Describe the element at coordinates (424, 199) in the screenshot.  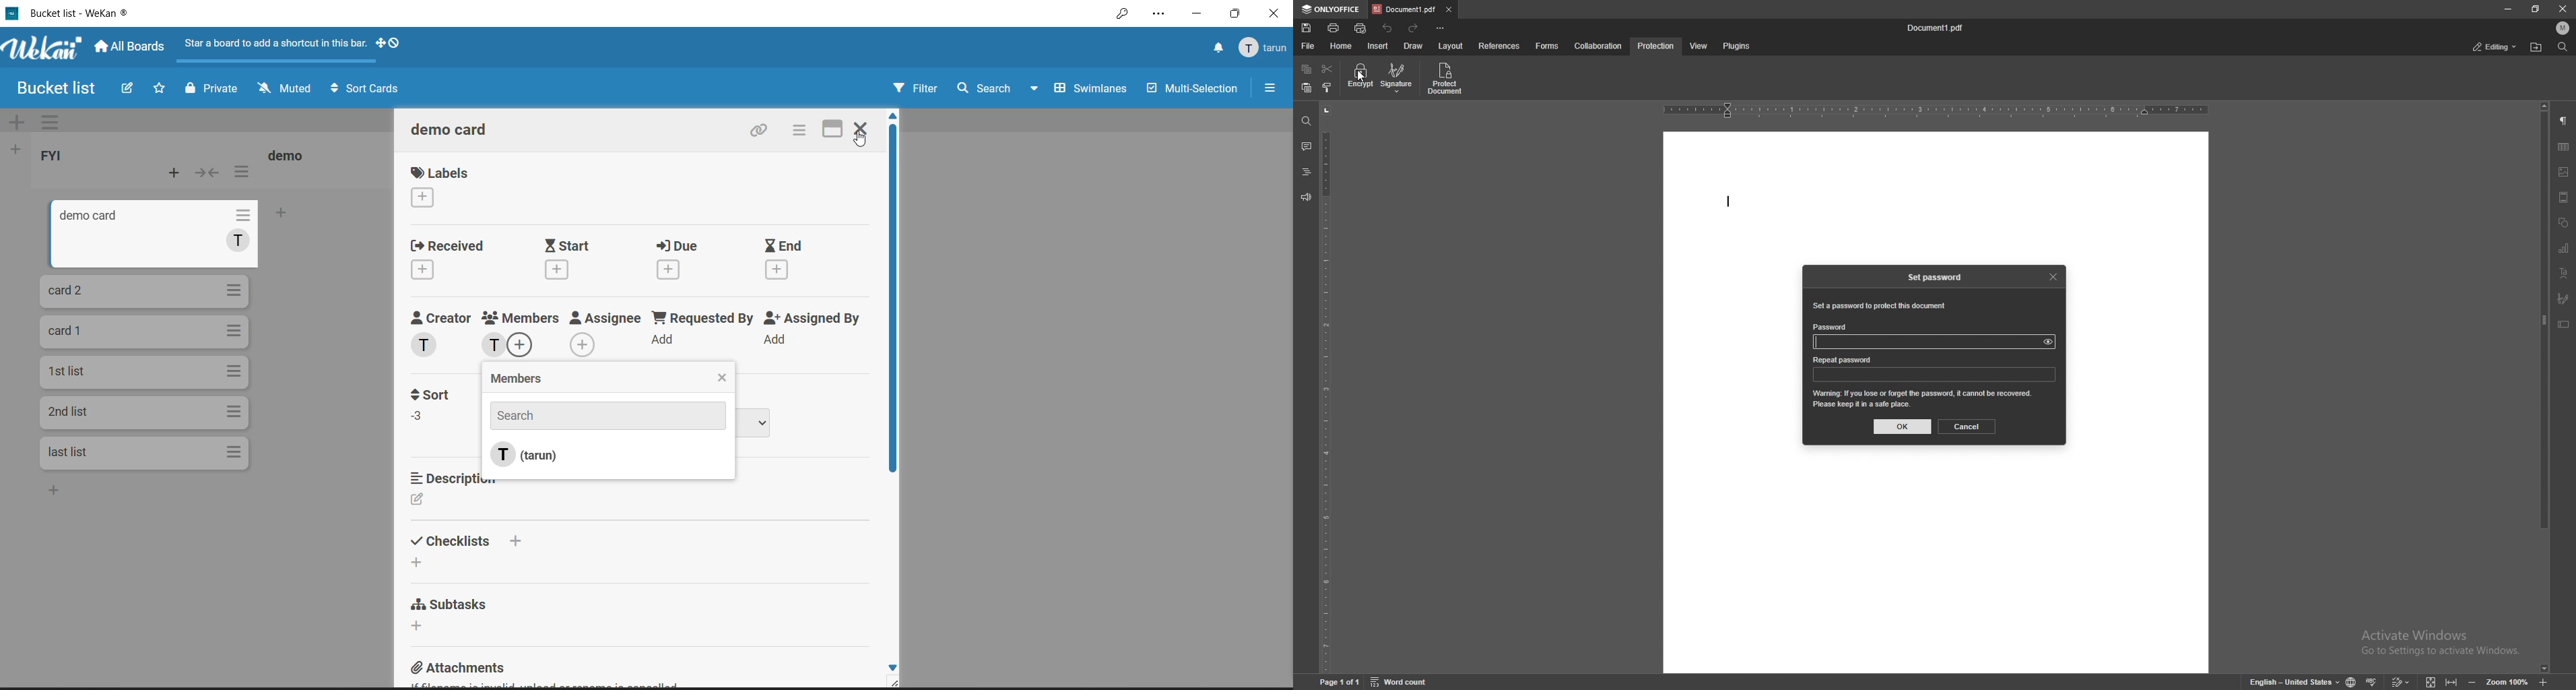
I see `change label` at that location.